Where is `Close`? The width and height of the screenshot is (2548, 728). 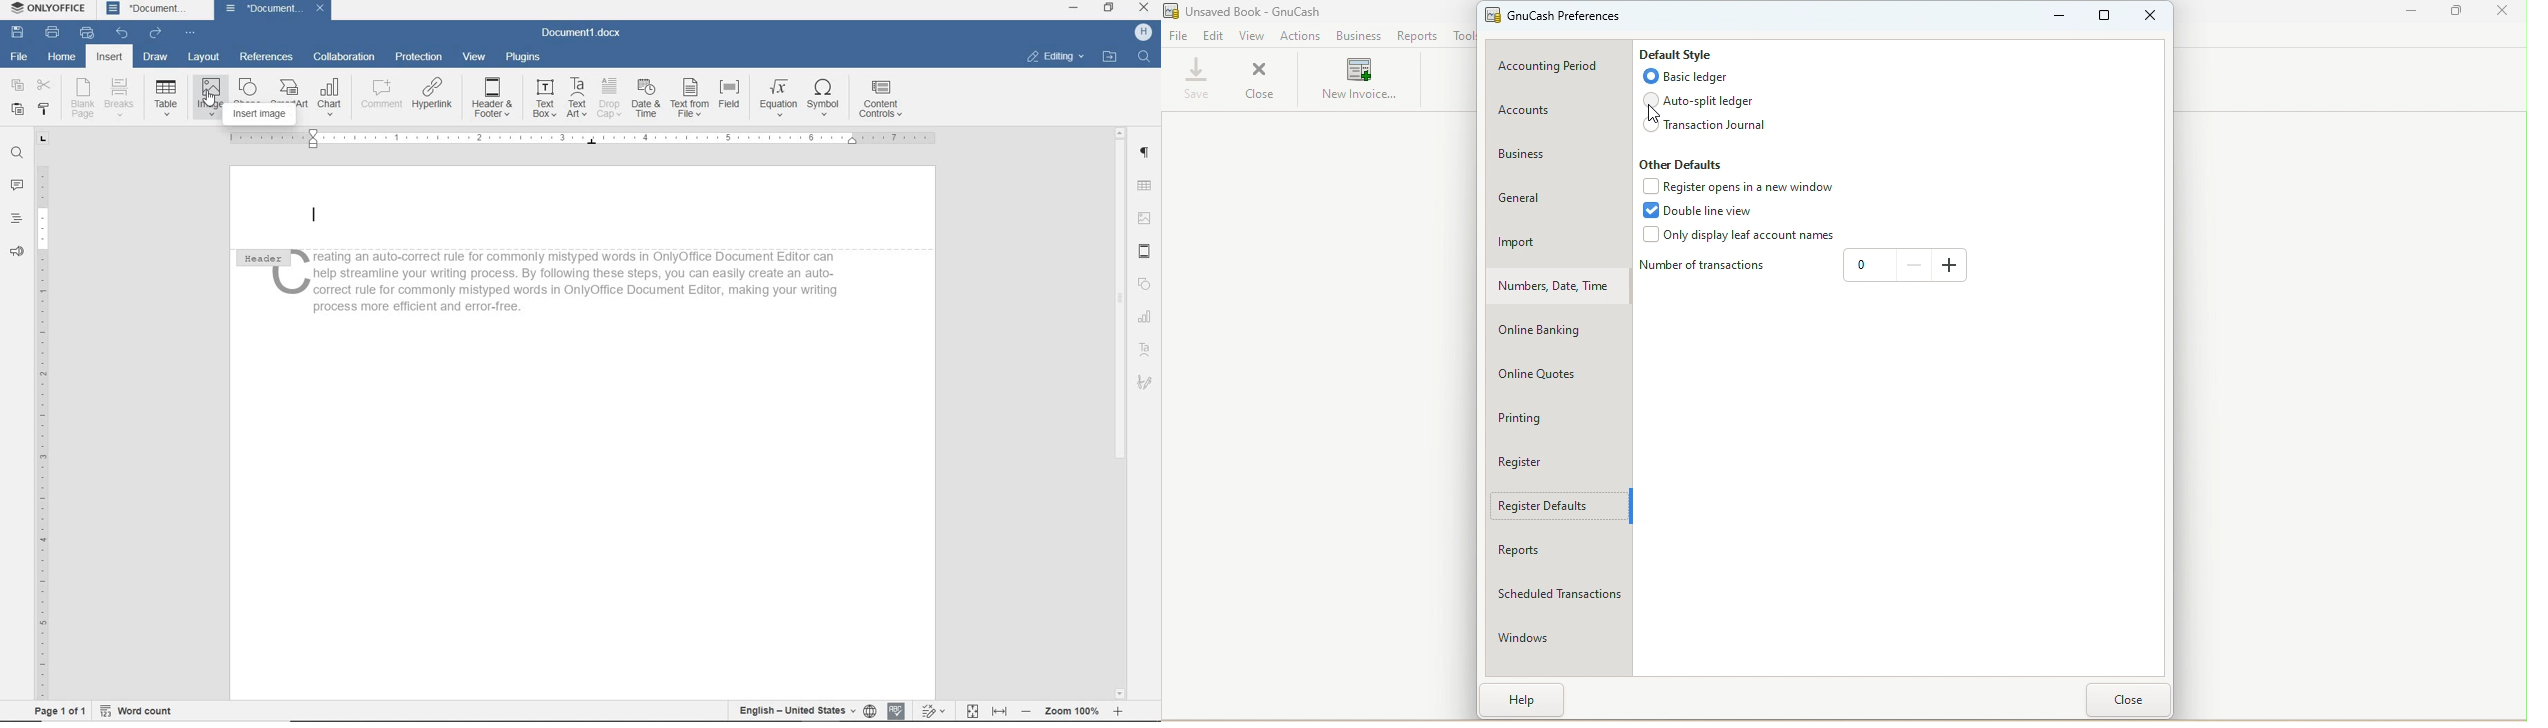 Close is located at coordinates (2150, 17).